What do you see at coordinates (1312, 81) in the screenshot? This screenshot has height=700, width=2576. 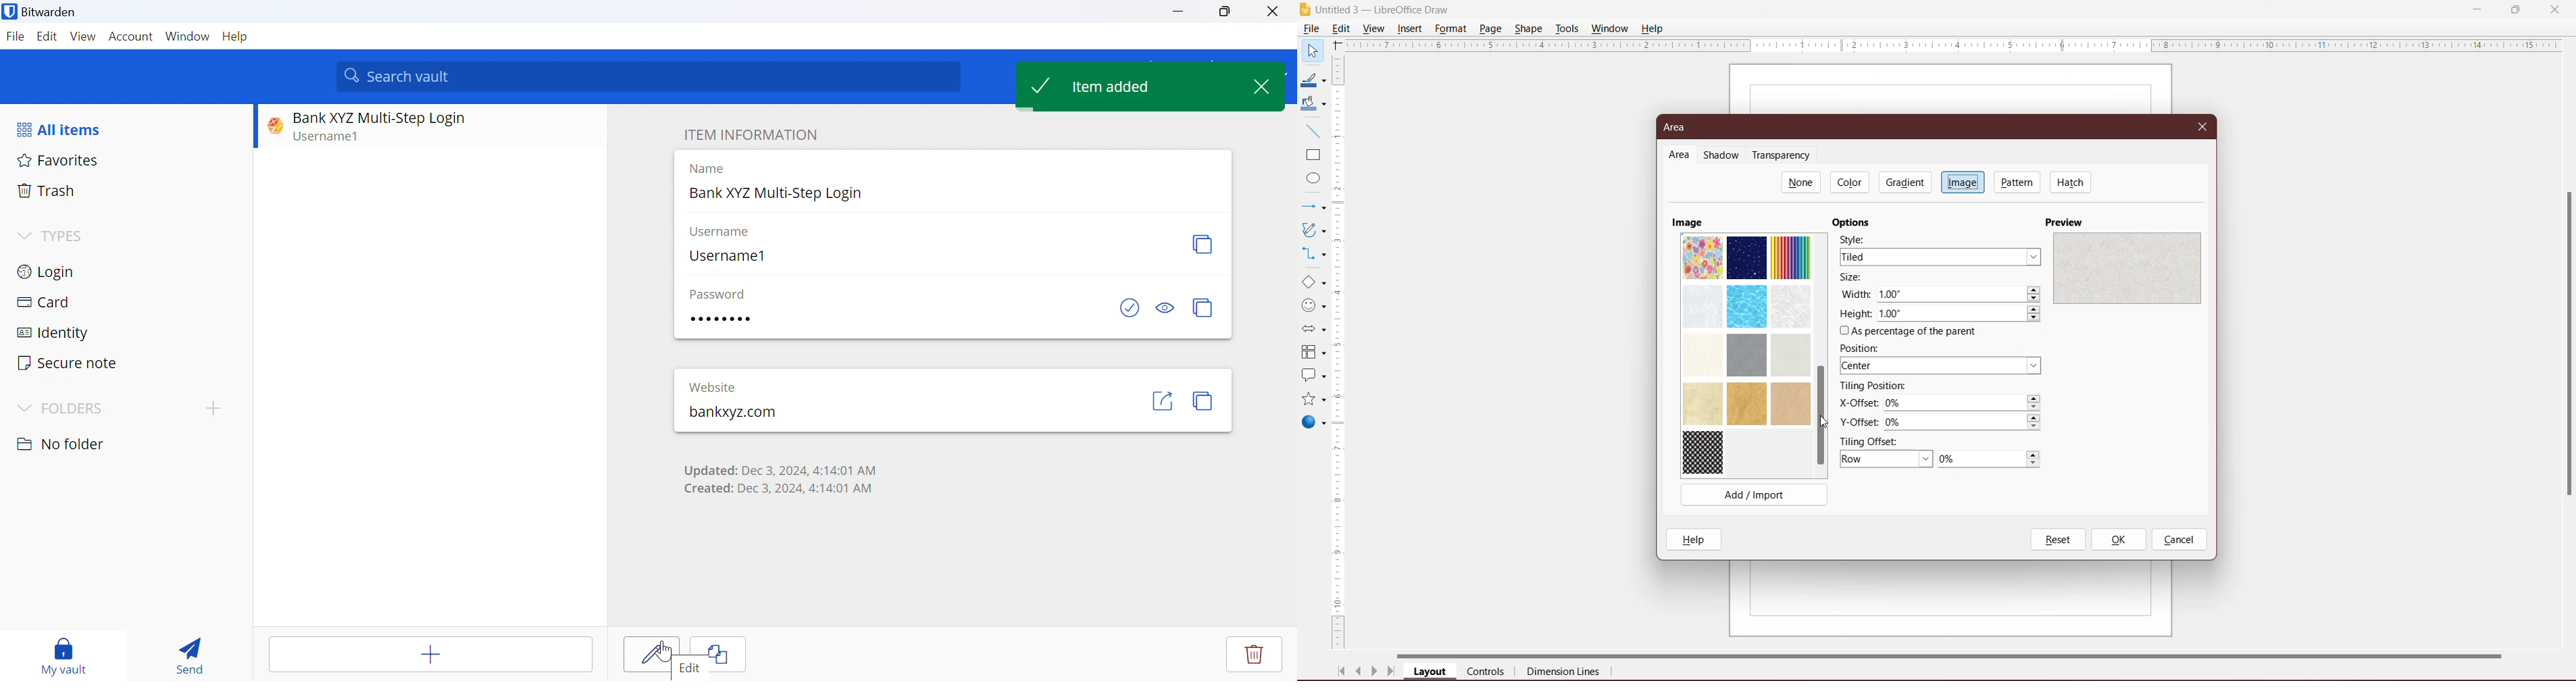 I see `Line Color` at bounding box center [1312, 81].